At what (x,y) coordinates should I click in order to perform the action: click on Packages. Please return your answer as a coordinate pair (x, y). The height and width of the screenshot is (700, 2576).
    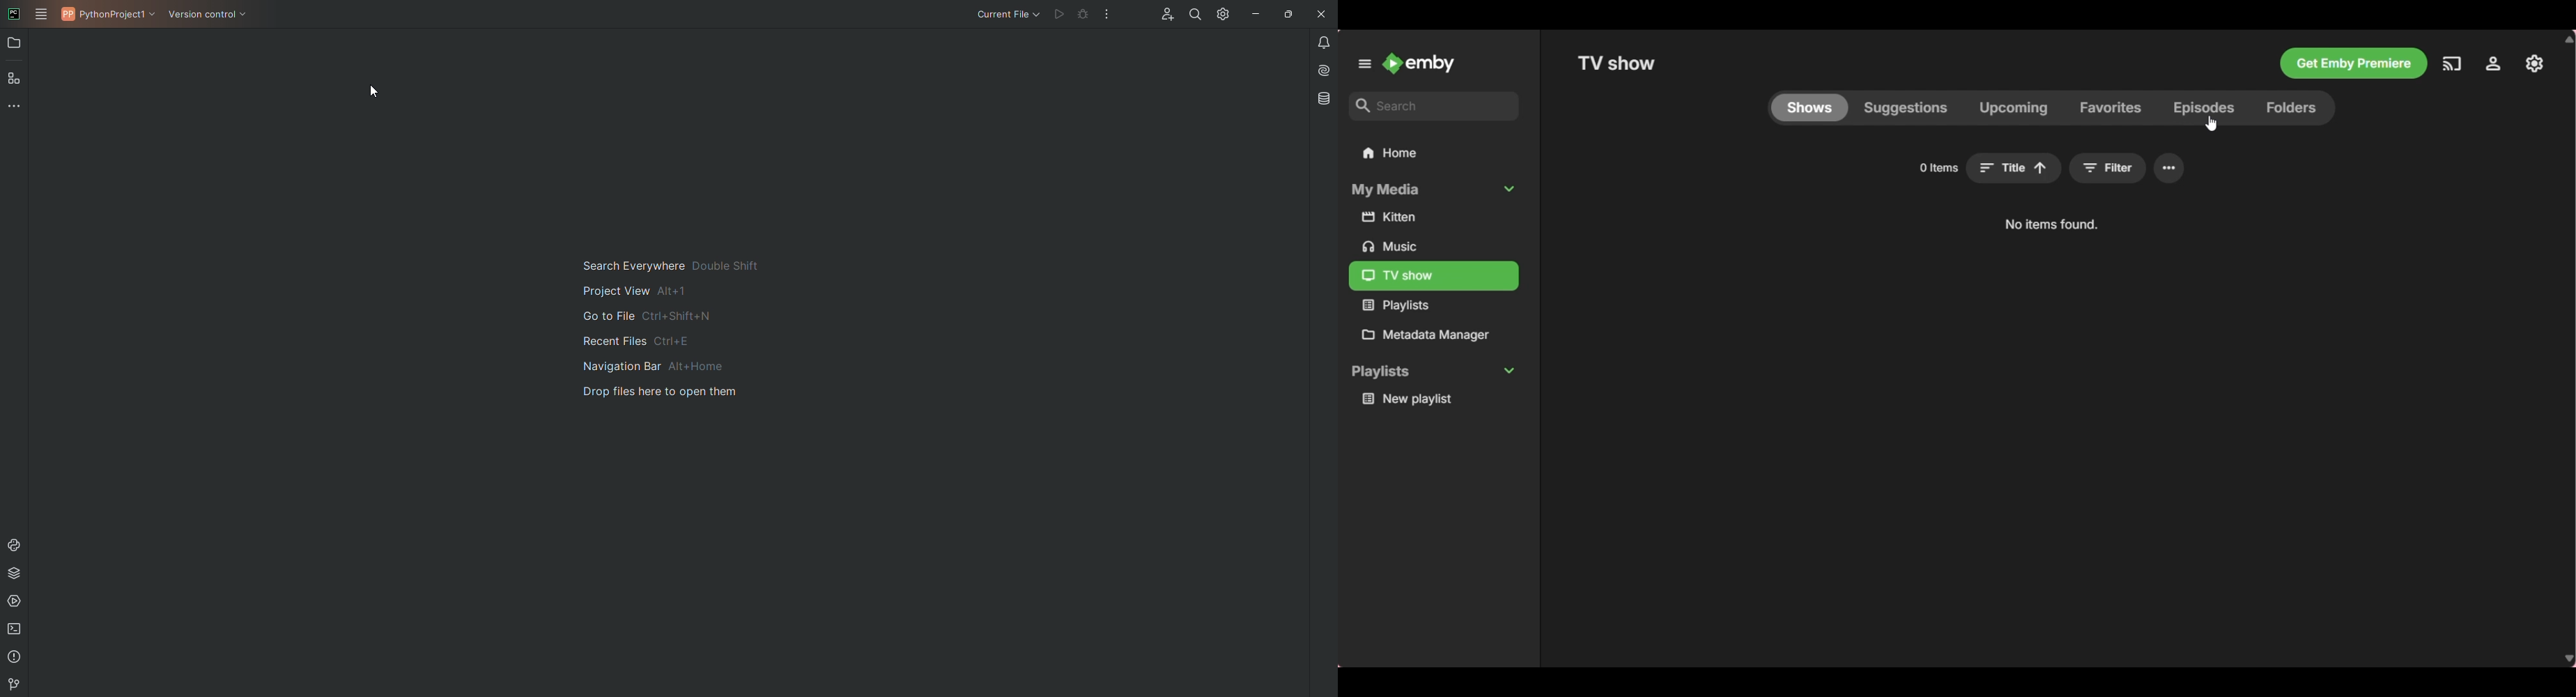
    Looking at the image, I should click on (19, 576).